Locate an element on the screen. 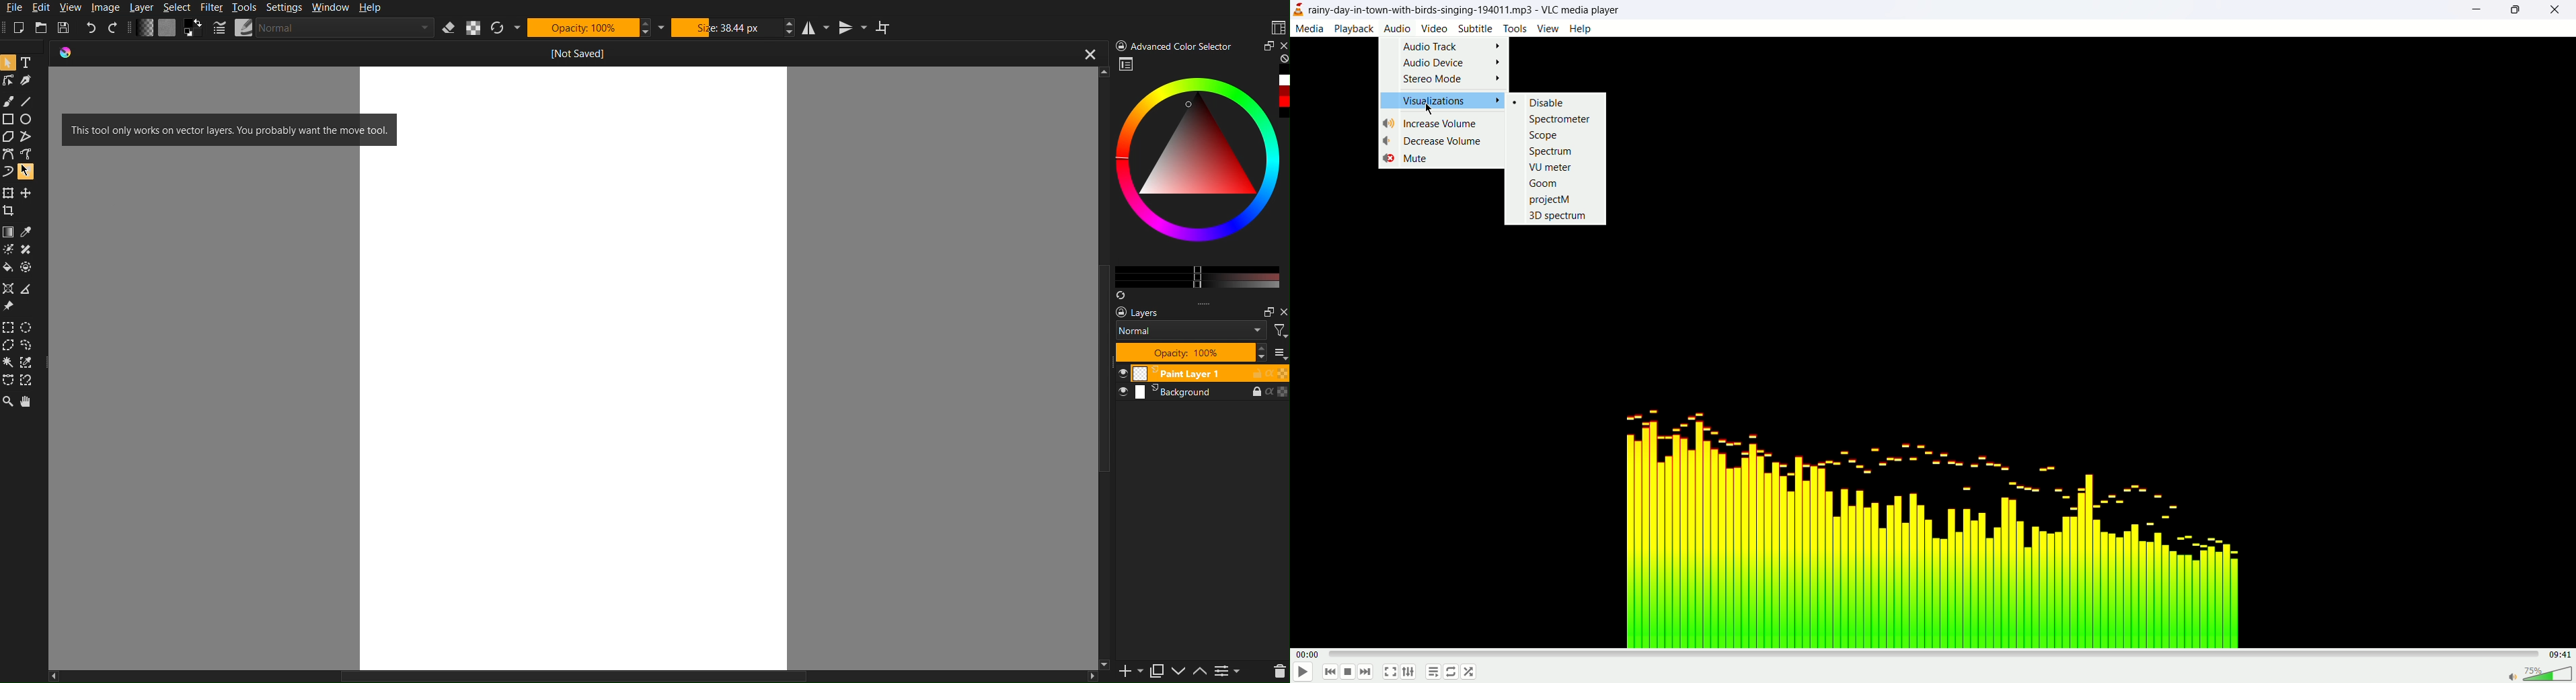 The image size is (2576, 700). Zoom is located at coordinates (8, 403).